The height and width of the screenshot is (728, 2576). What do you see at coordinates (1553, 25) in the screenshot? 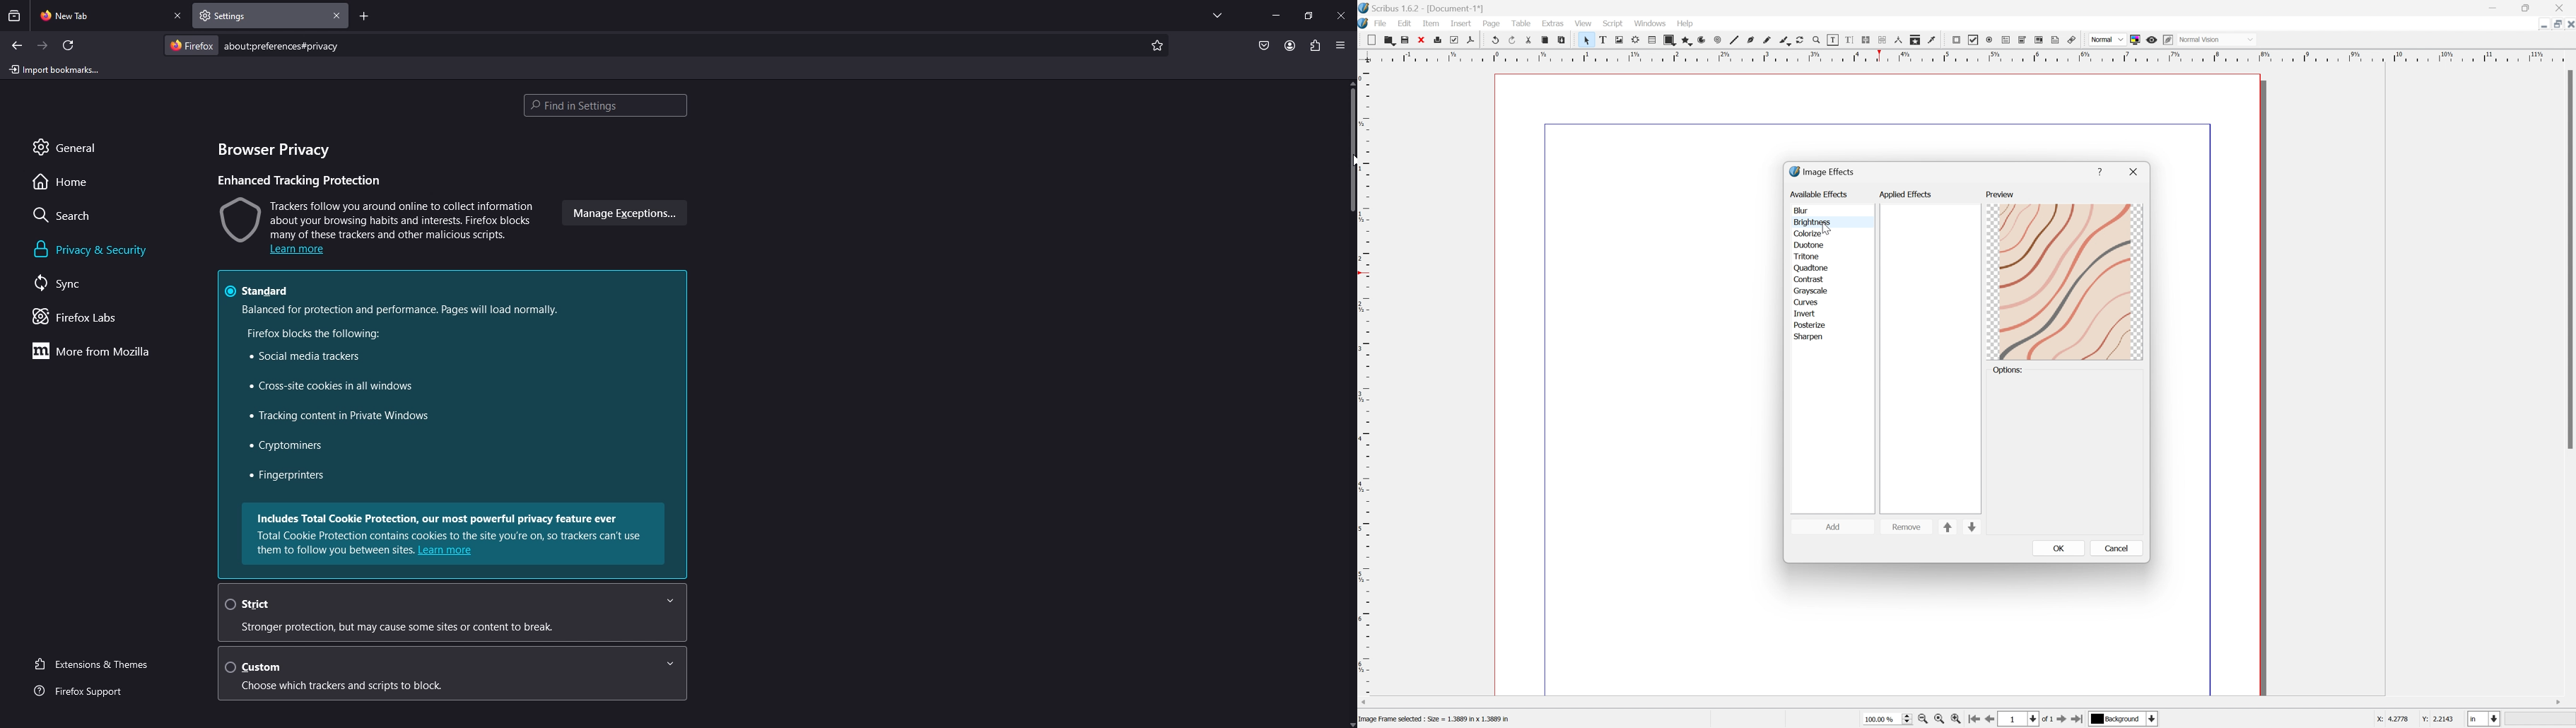
I see `Extras` at bounding box center [1553, 25].